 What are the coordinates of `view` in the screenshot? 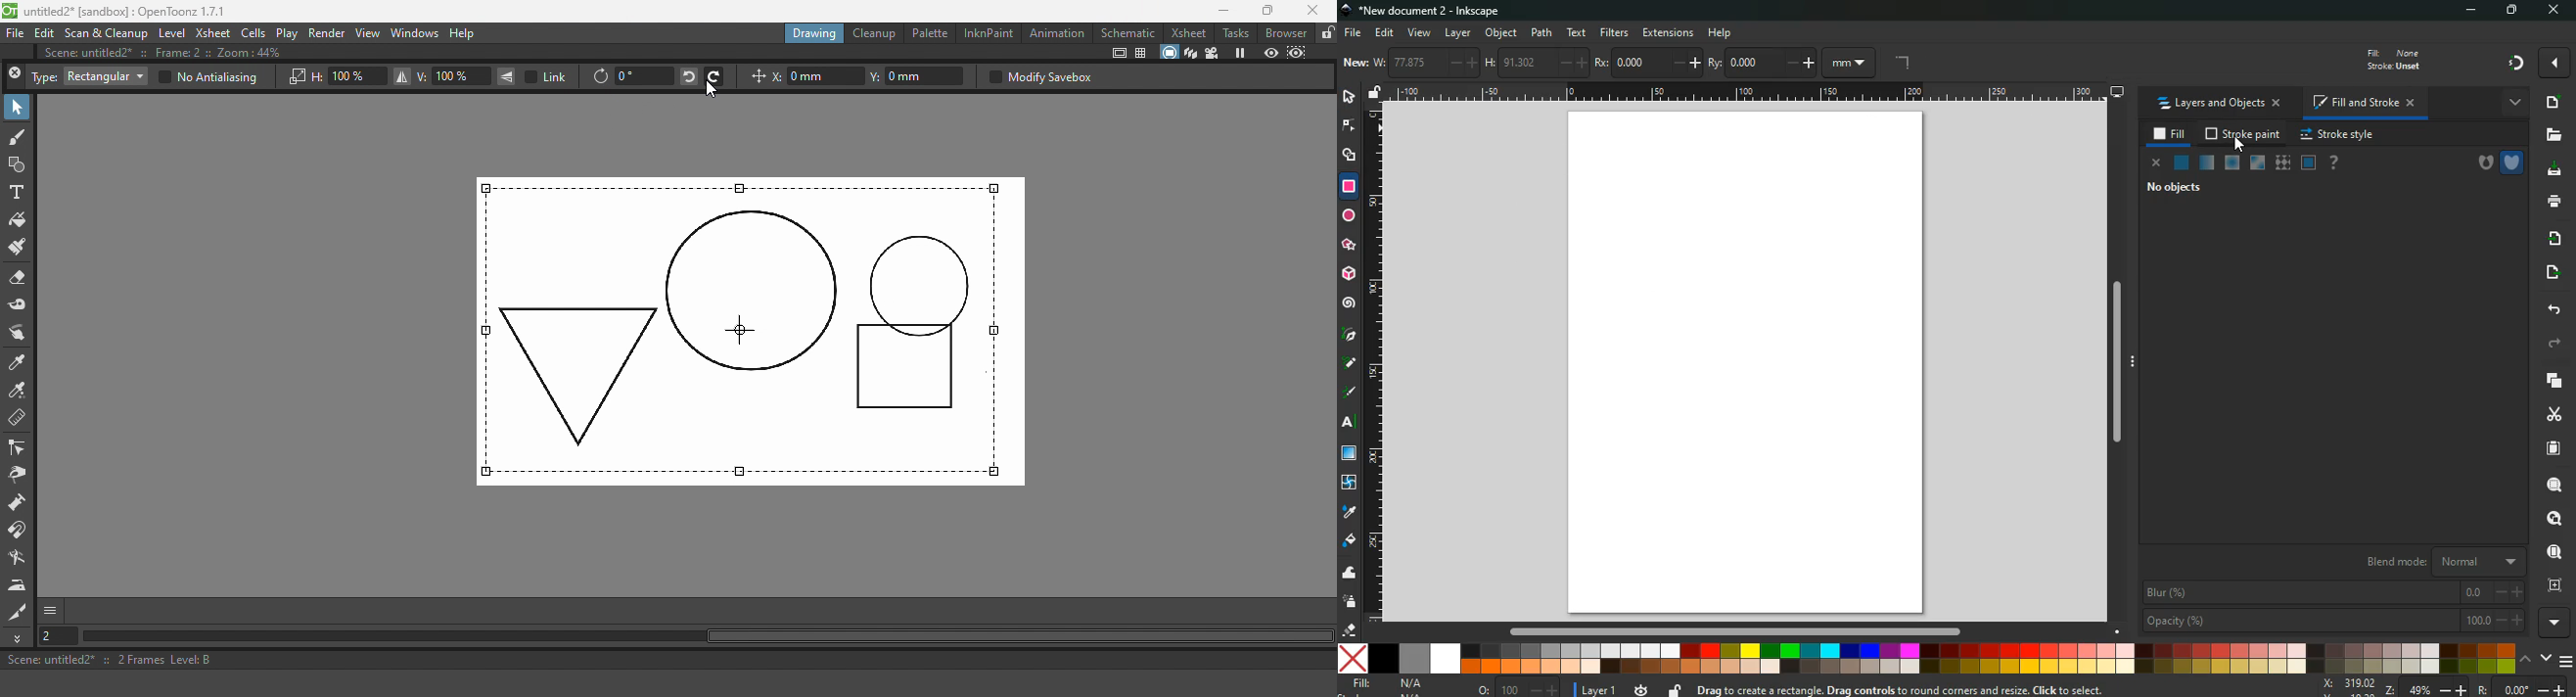 It's located at (1419, 32).